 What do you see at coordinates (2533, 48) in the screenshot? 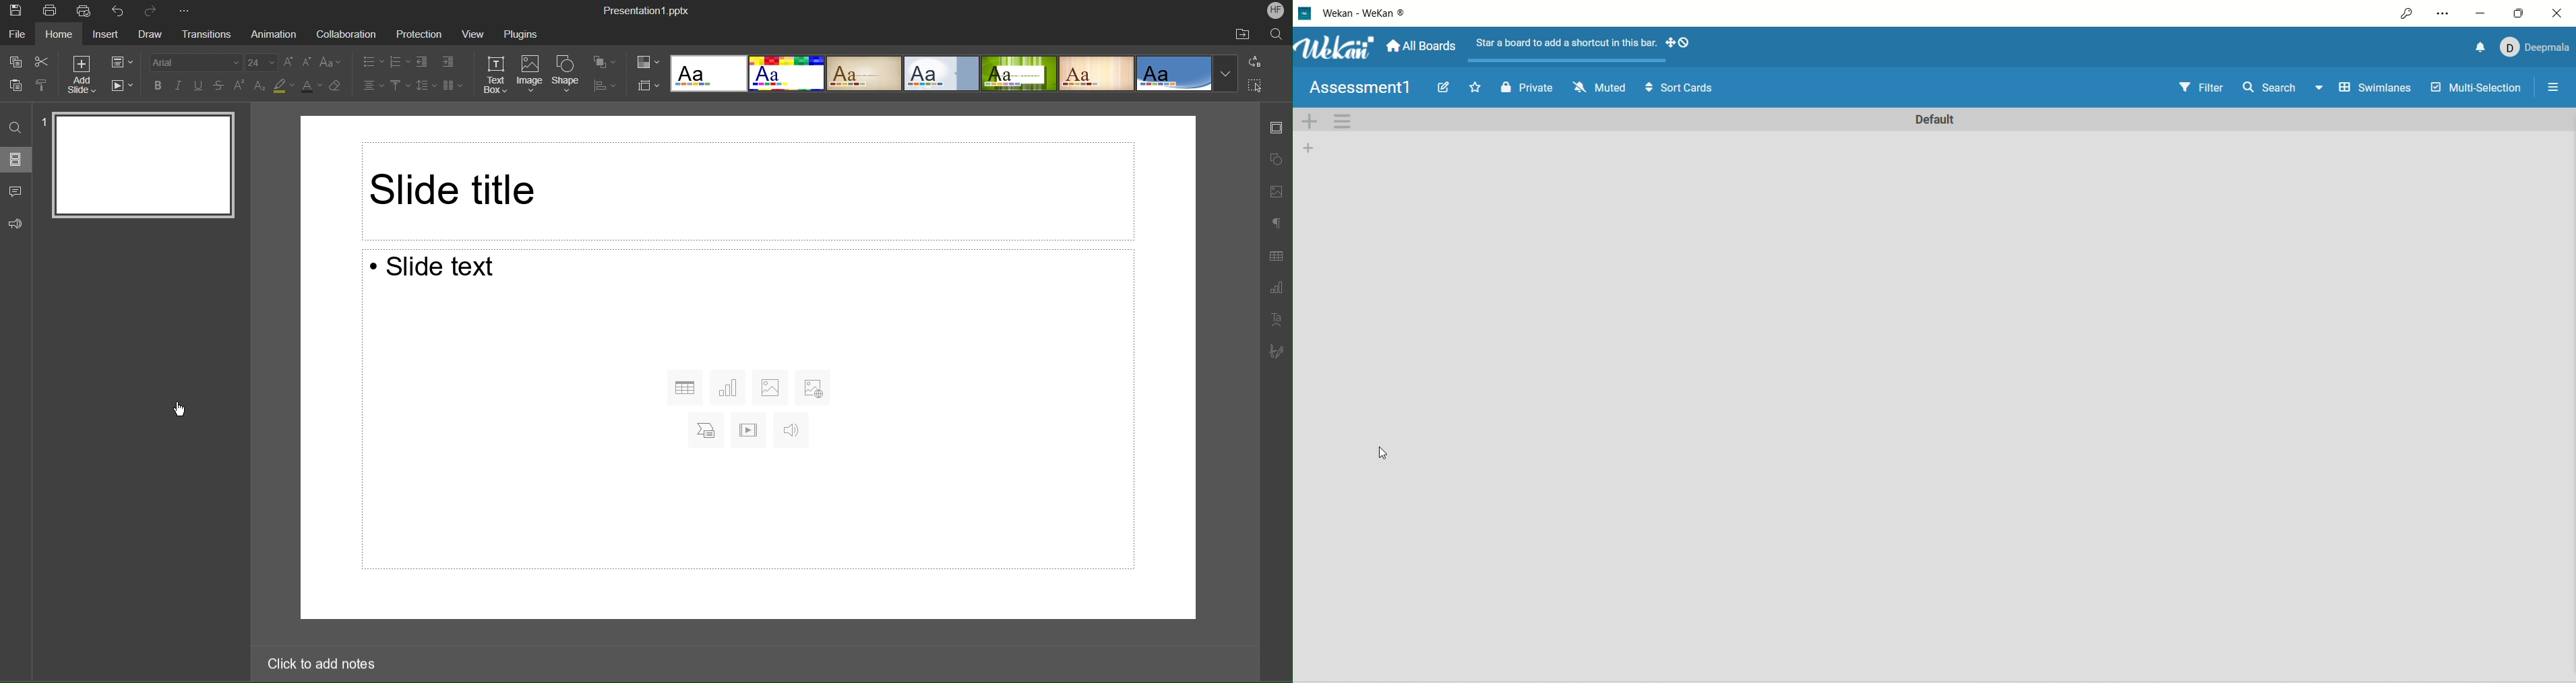
I see `Account: Deepmala` at bounding box center [2533, 48].